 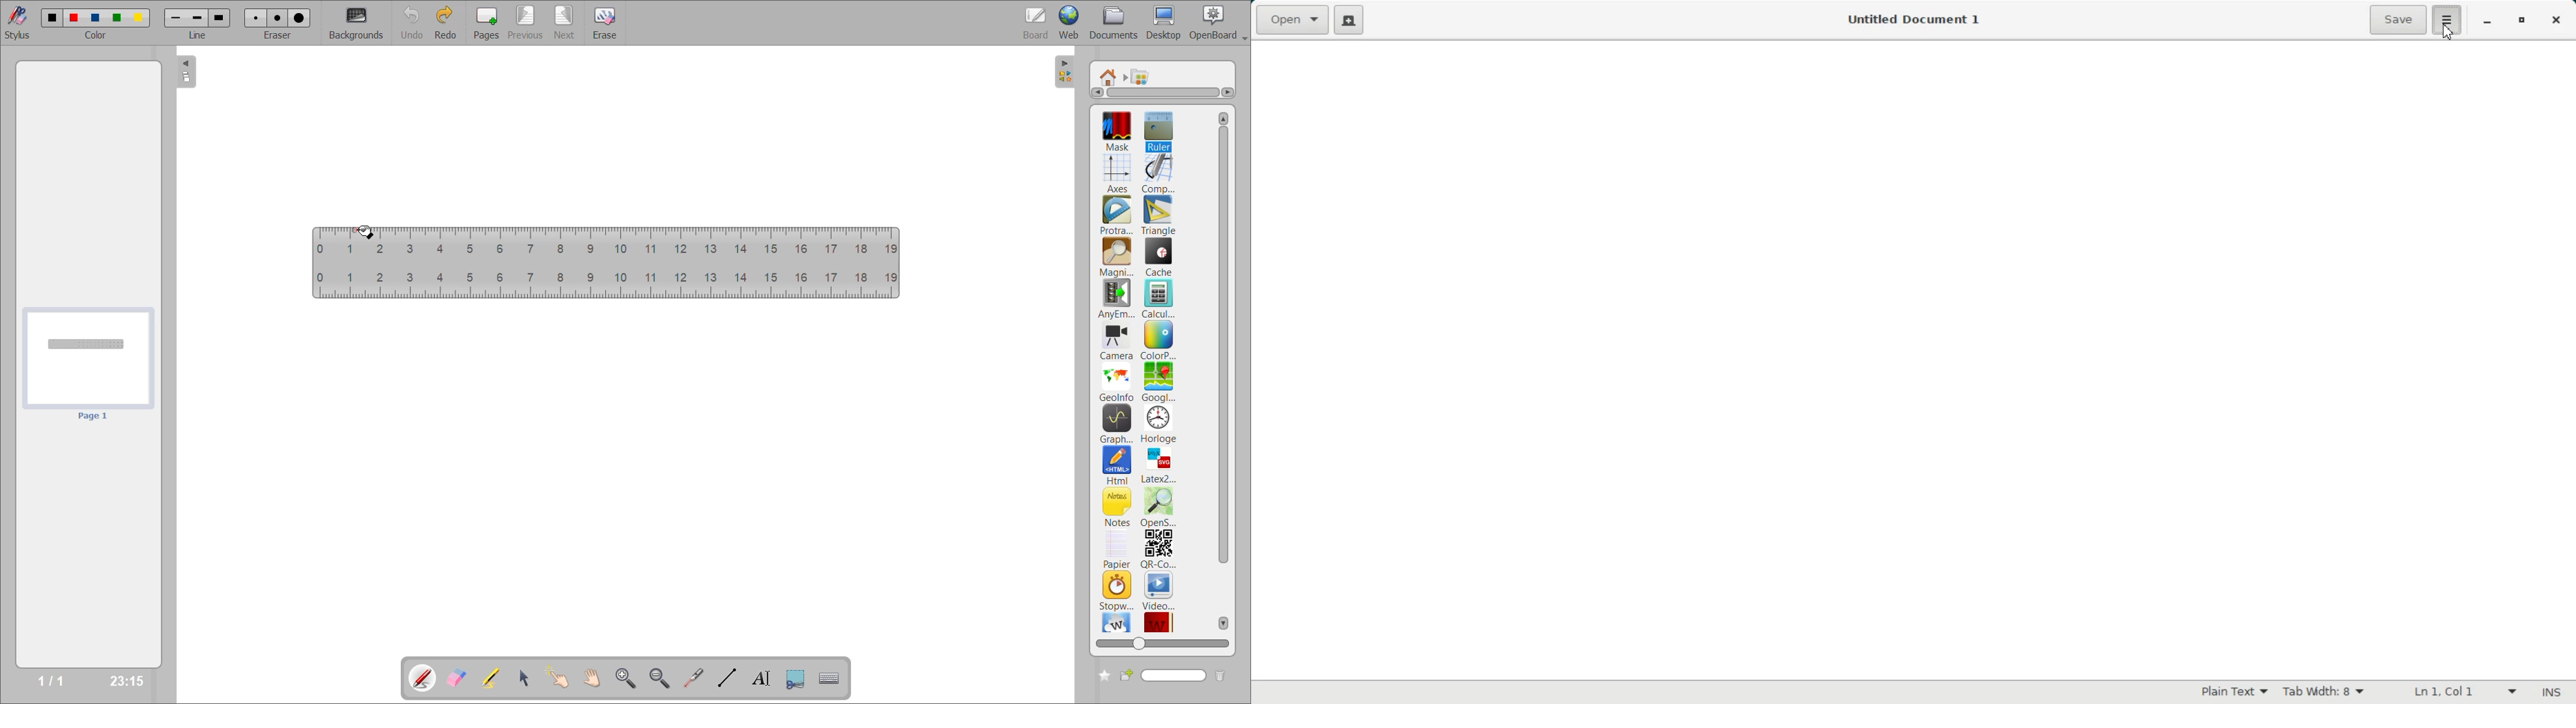 I want to click on camera, so click(x=1117, y=342).